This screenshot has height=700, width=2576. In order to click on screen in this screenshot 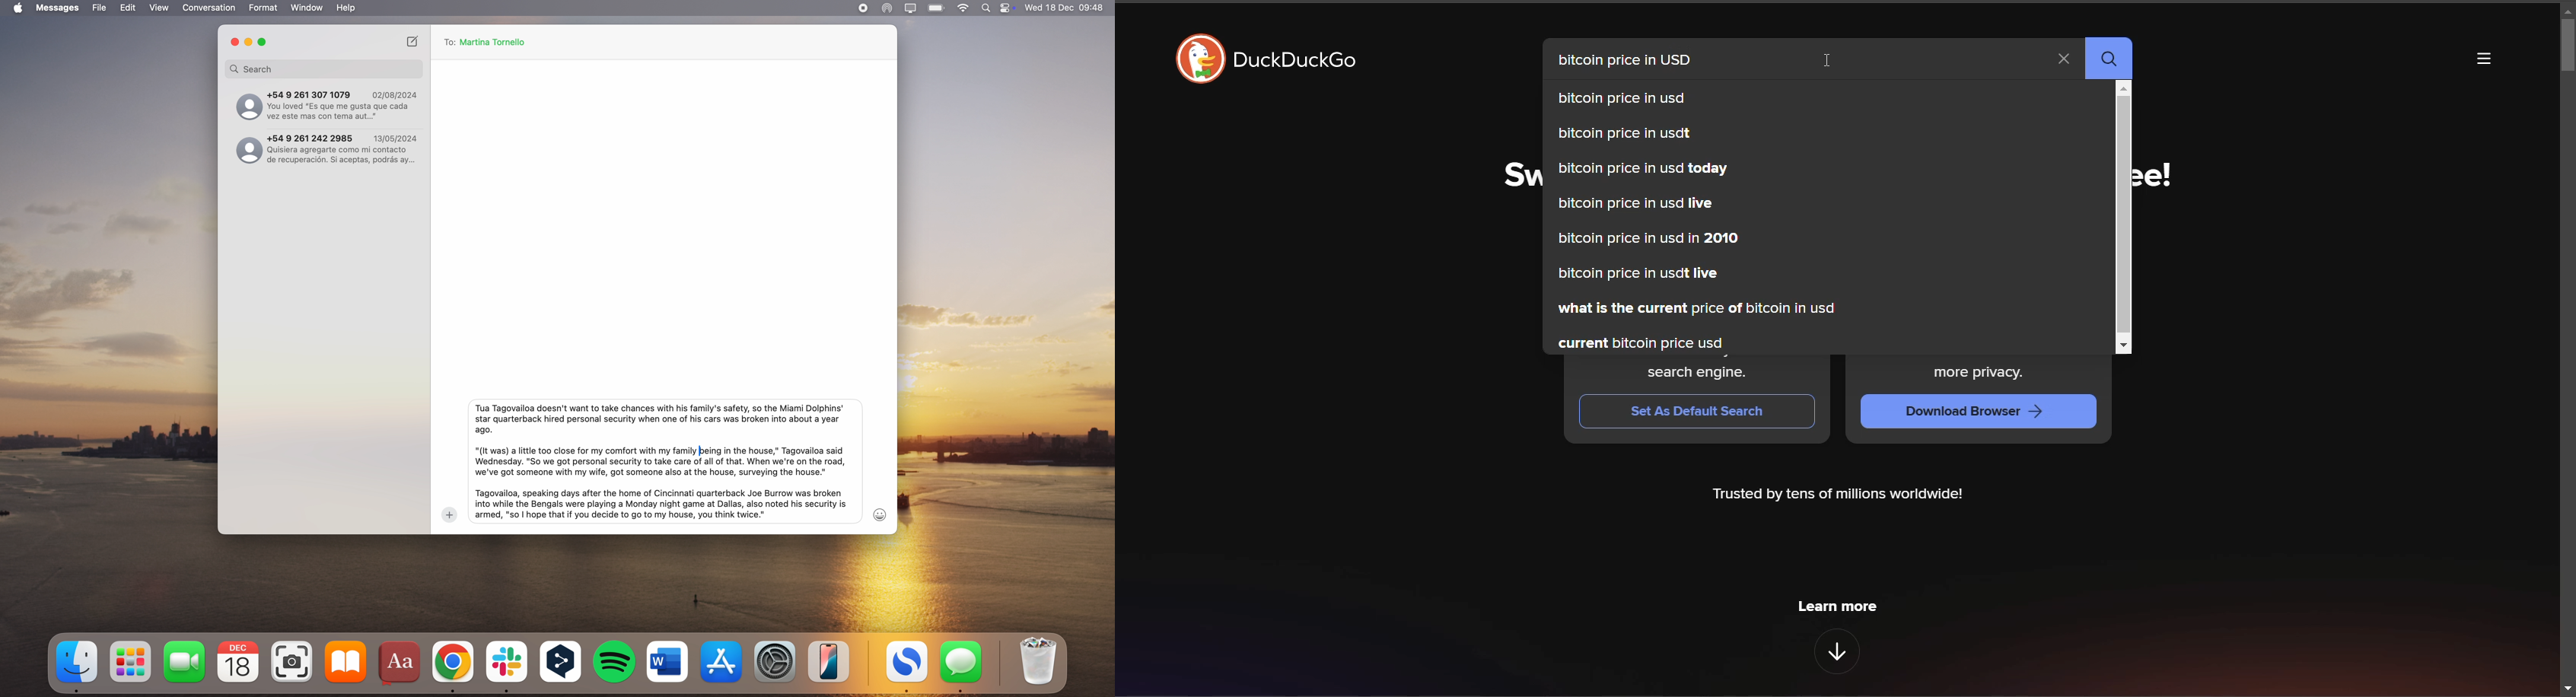, I will do `click(911, 9)`.